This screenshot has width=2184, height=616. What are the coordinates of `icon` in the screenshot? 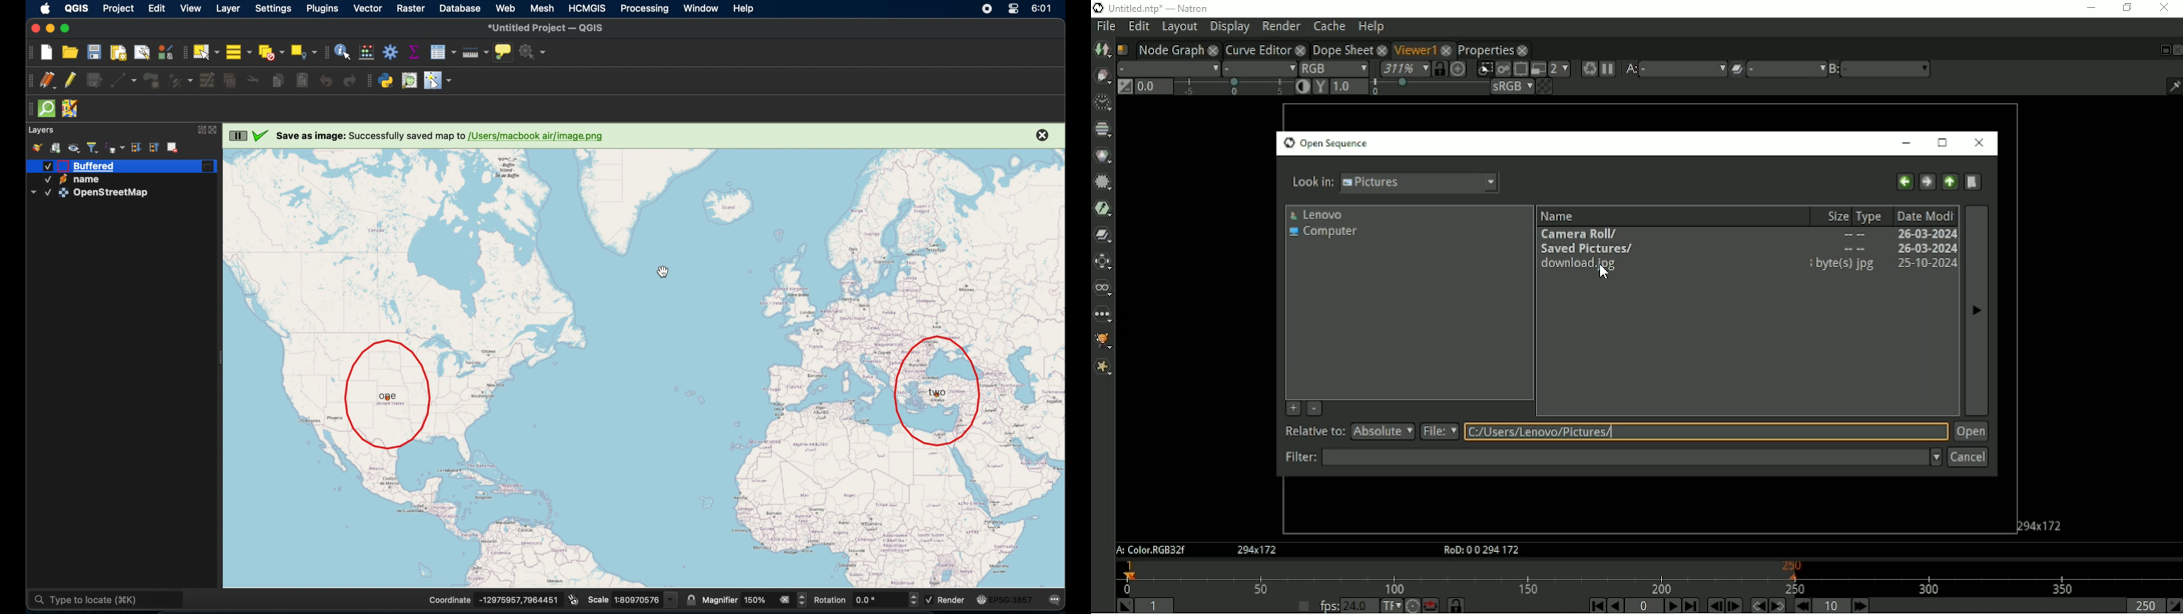 It's located at (981, 600).